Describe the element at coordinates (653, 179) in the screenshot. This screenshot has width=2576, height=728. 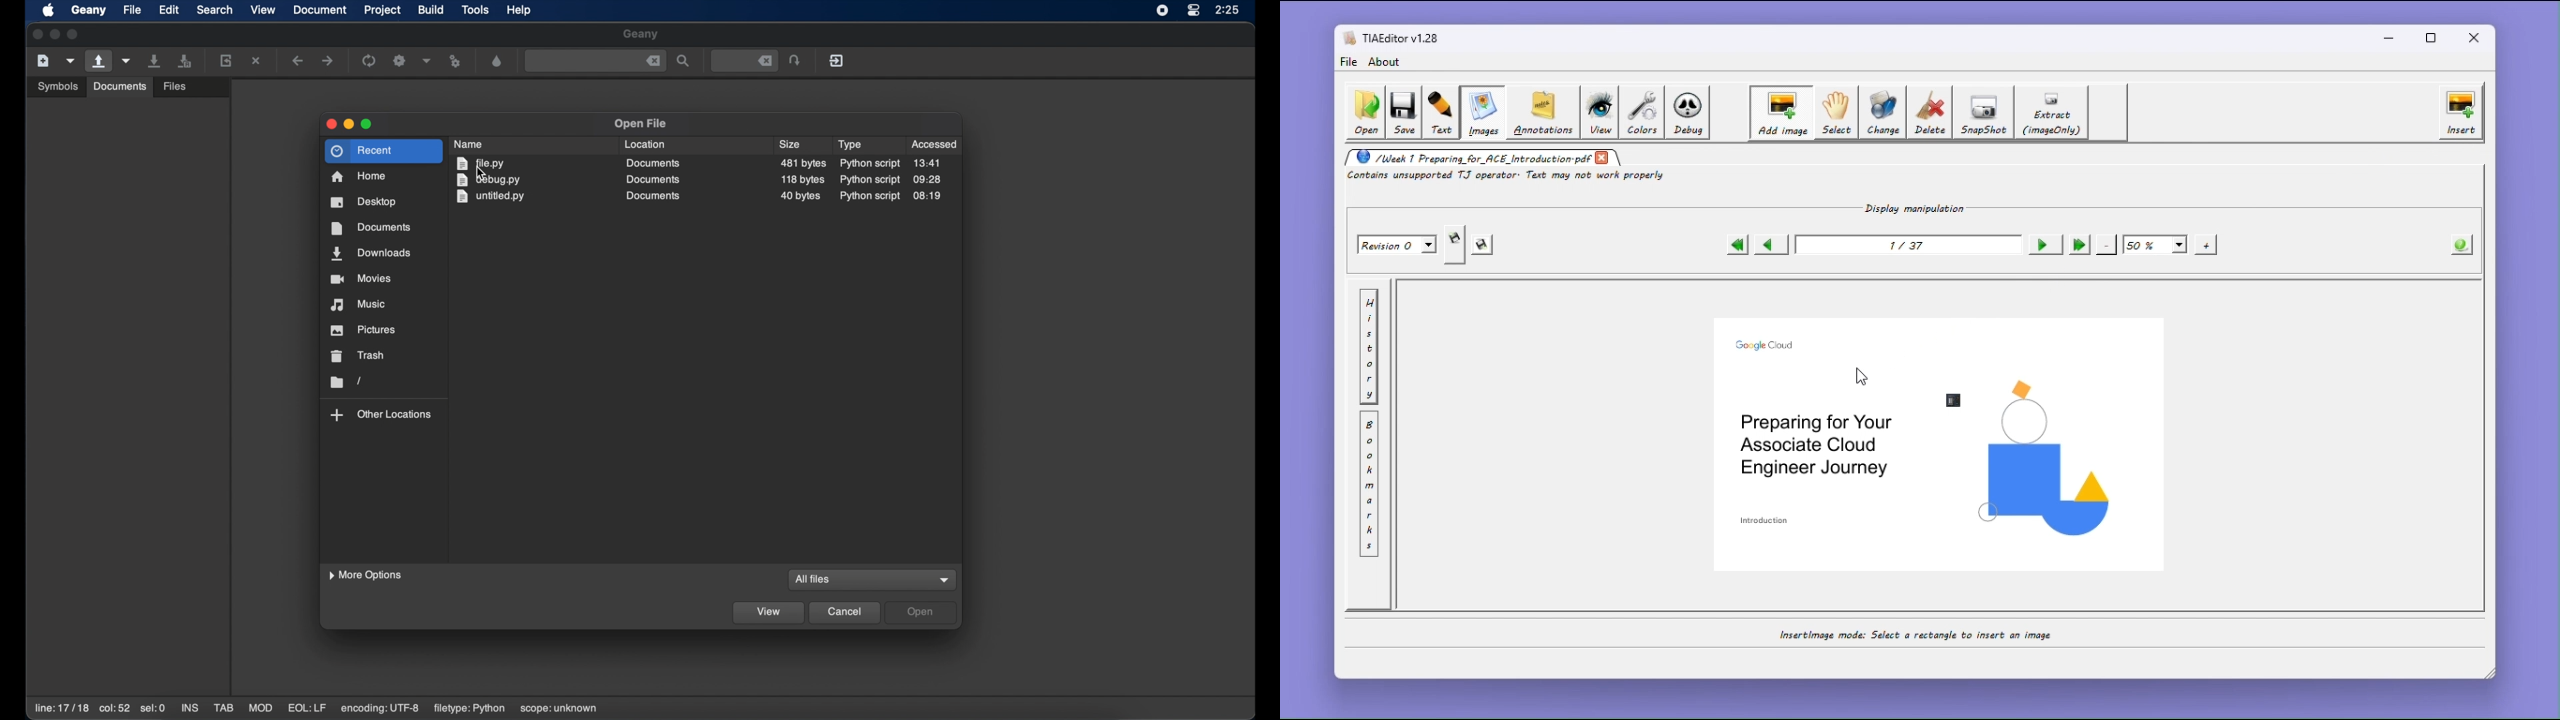
I see `documents` at that location.